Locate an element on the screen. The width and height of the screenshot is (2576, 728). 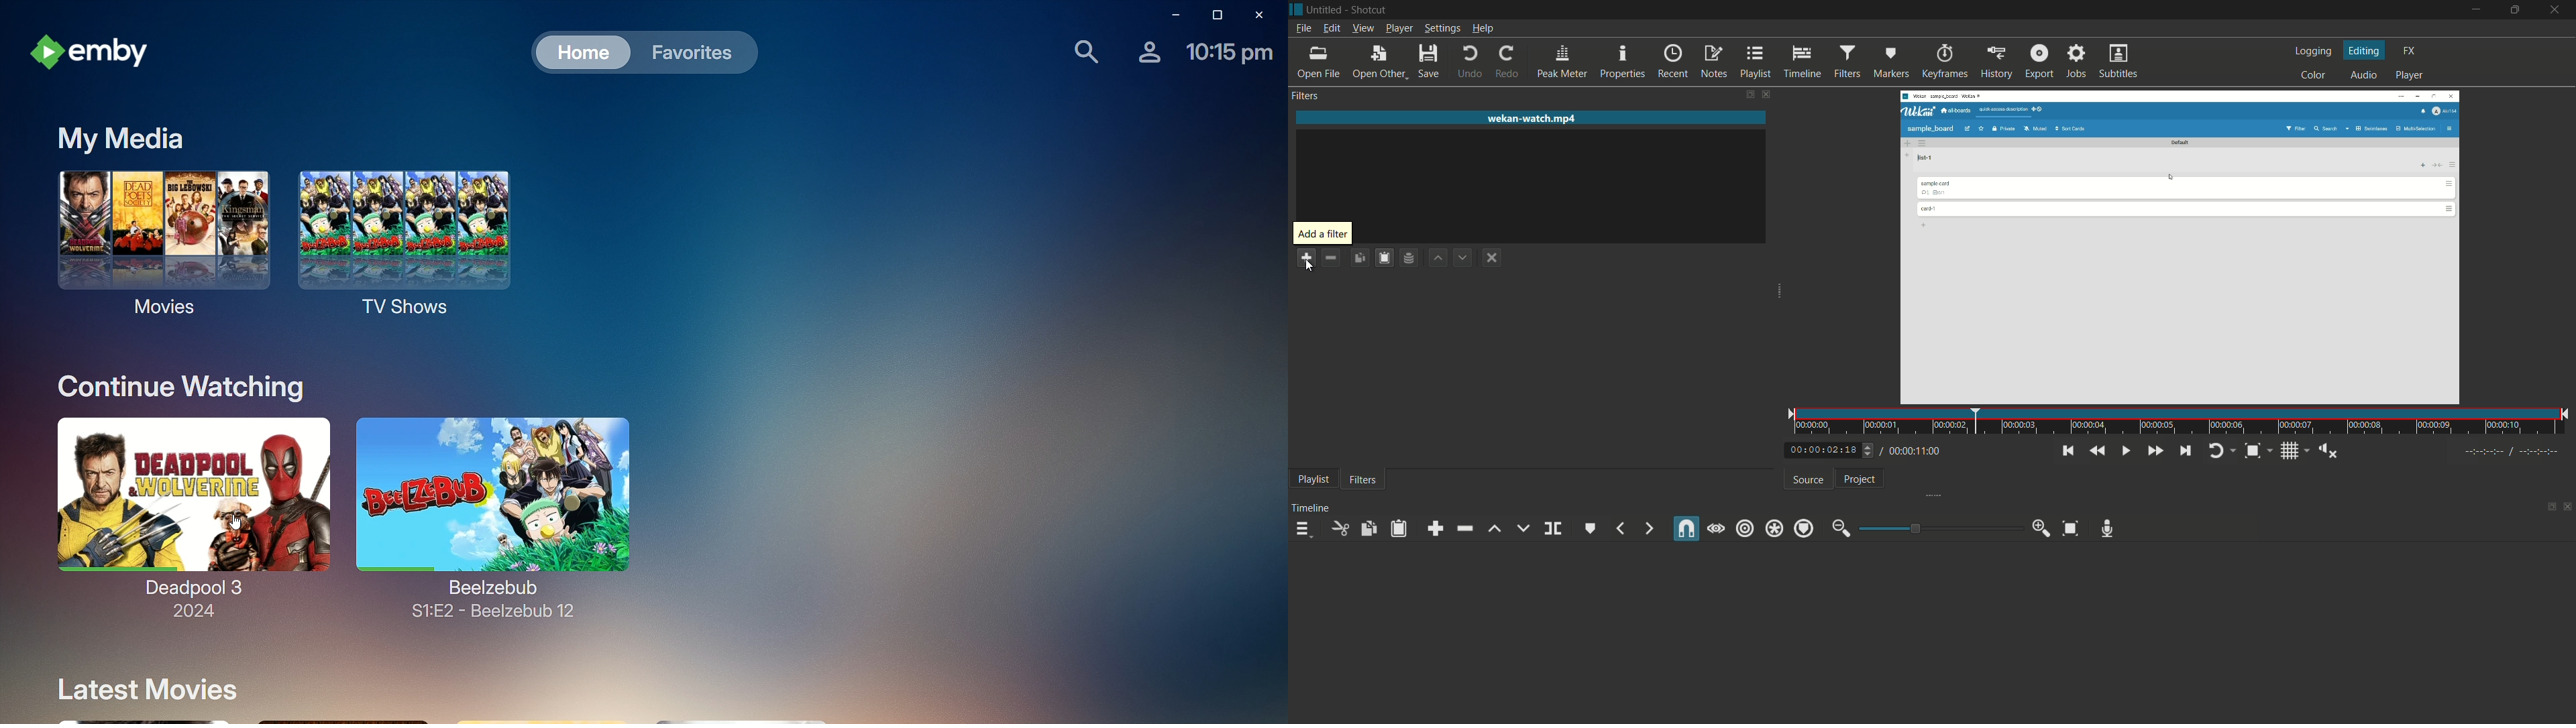
S1:E2 - Beelzebub 2 is located at coordinates (488, 615).